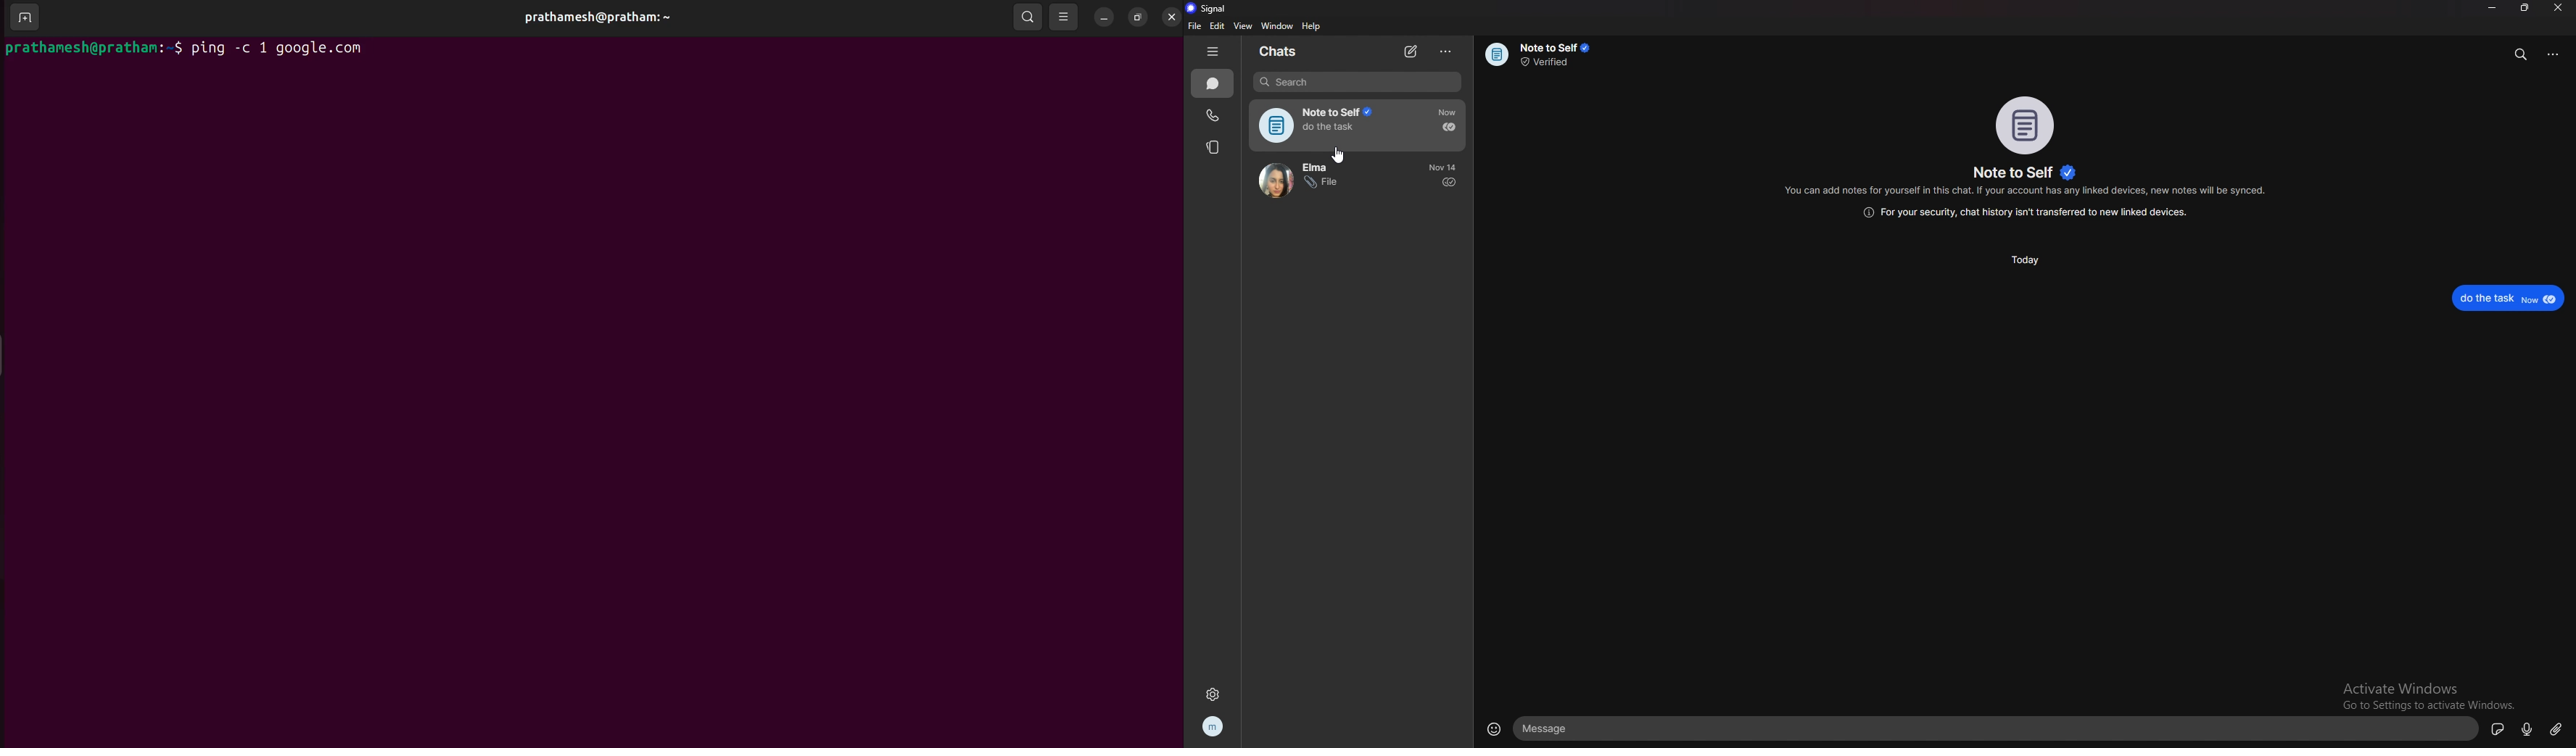  I want to click on options, so click(2555, 54).